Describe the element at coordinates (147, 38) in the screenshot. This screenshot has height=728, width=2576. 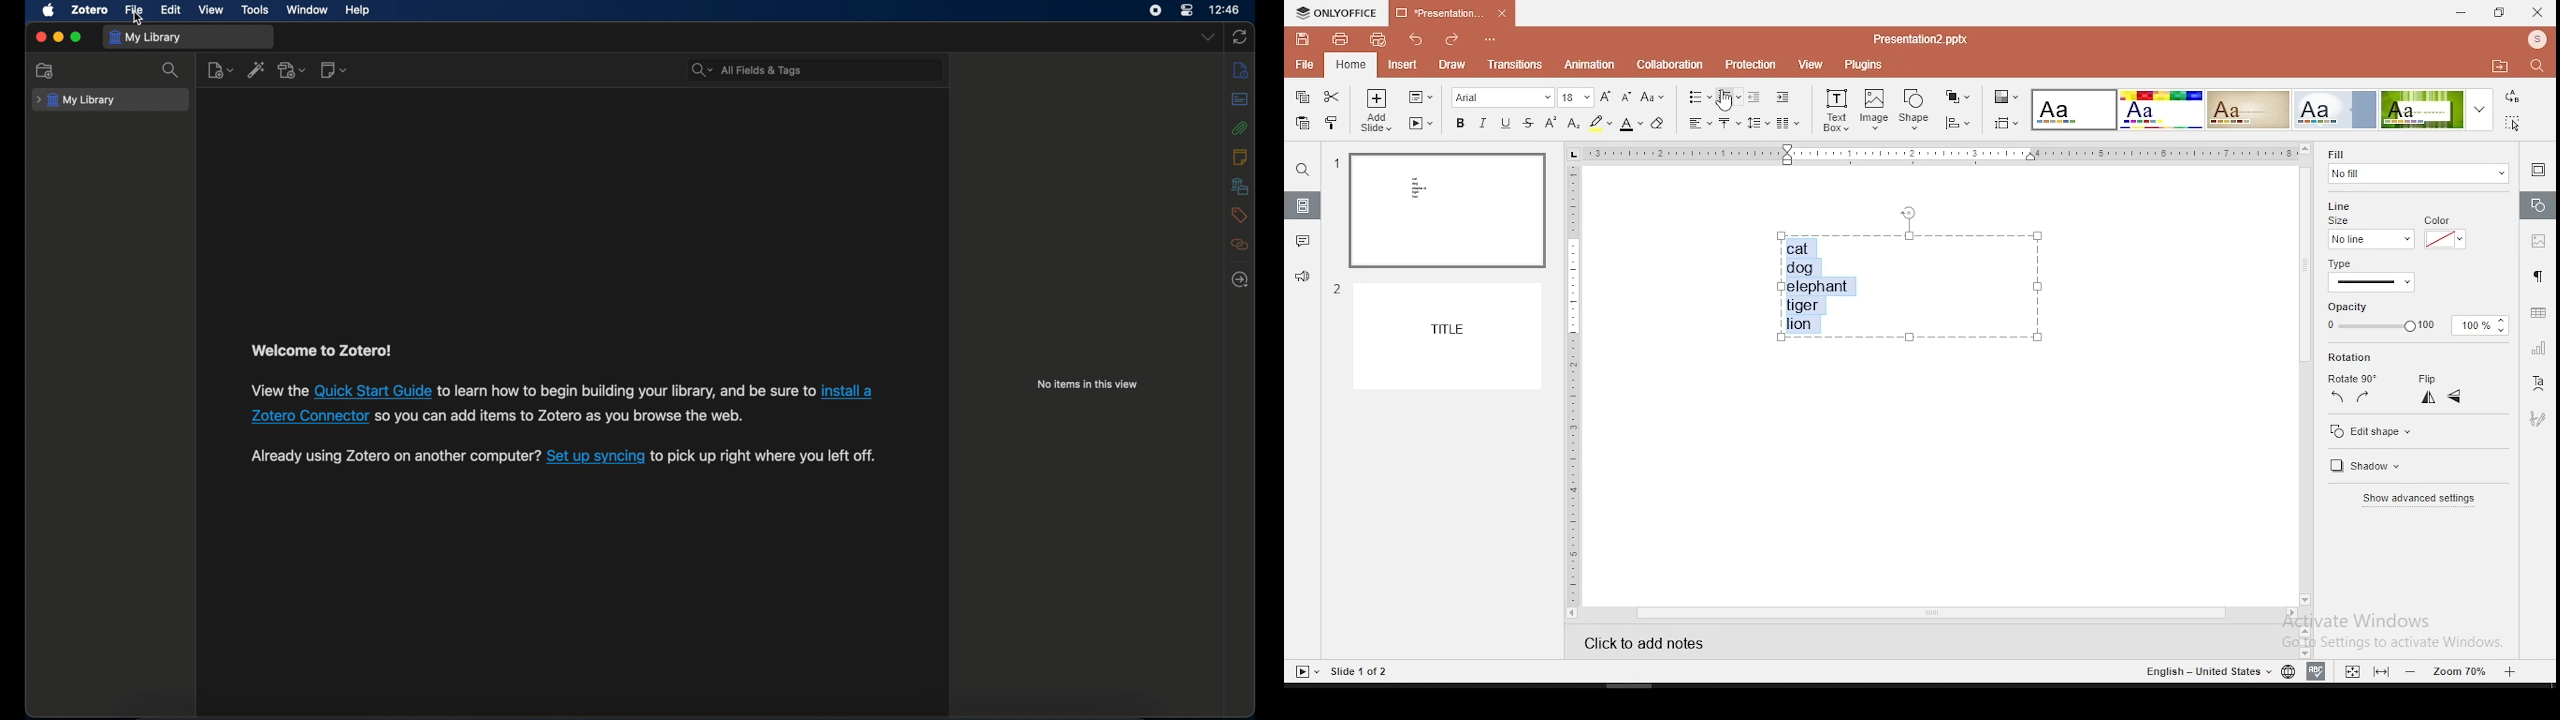
I see `my library` at that location.